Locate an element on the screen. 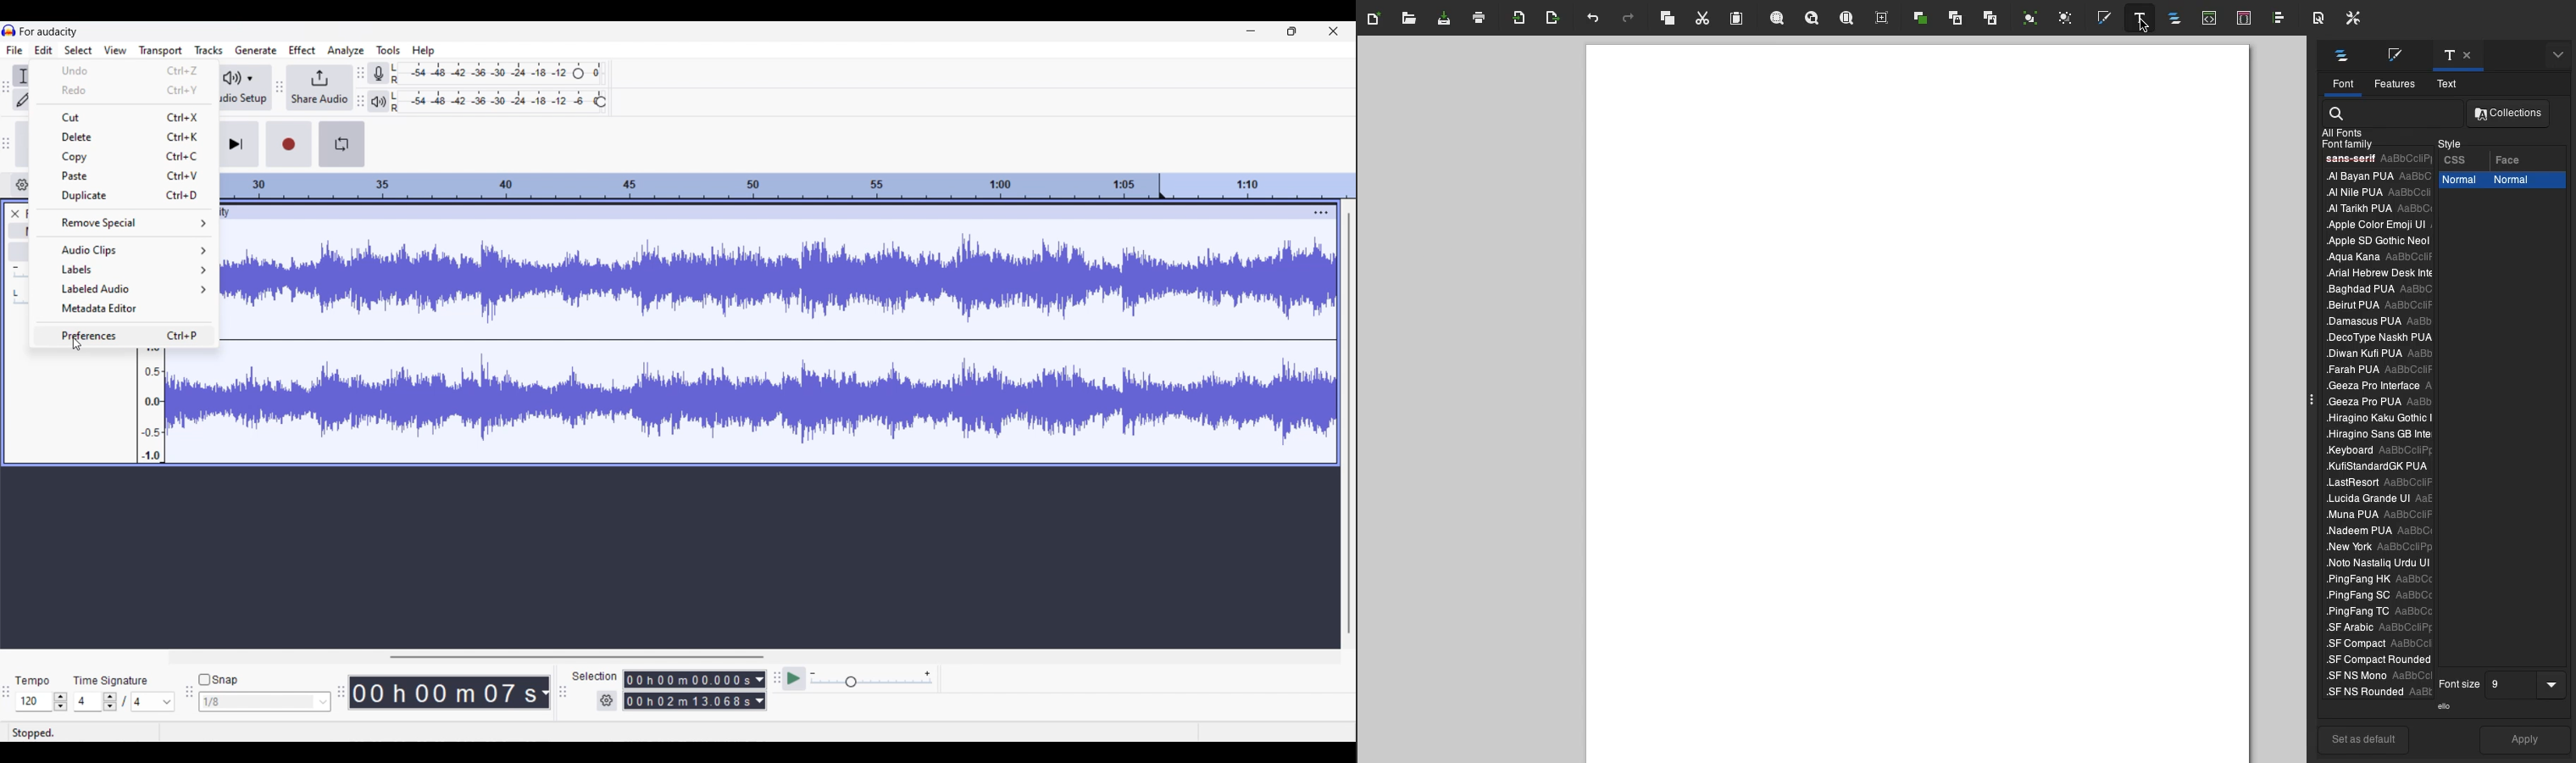 The image size is (2576, 784). Print is located at coordinates (1481, 17).